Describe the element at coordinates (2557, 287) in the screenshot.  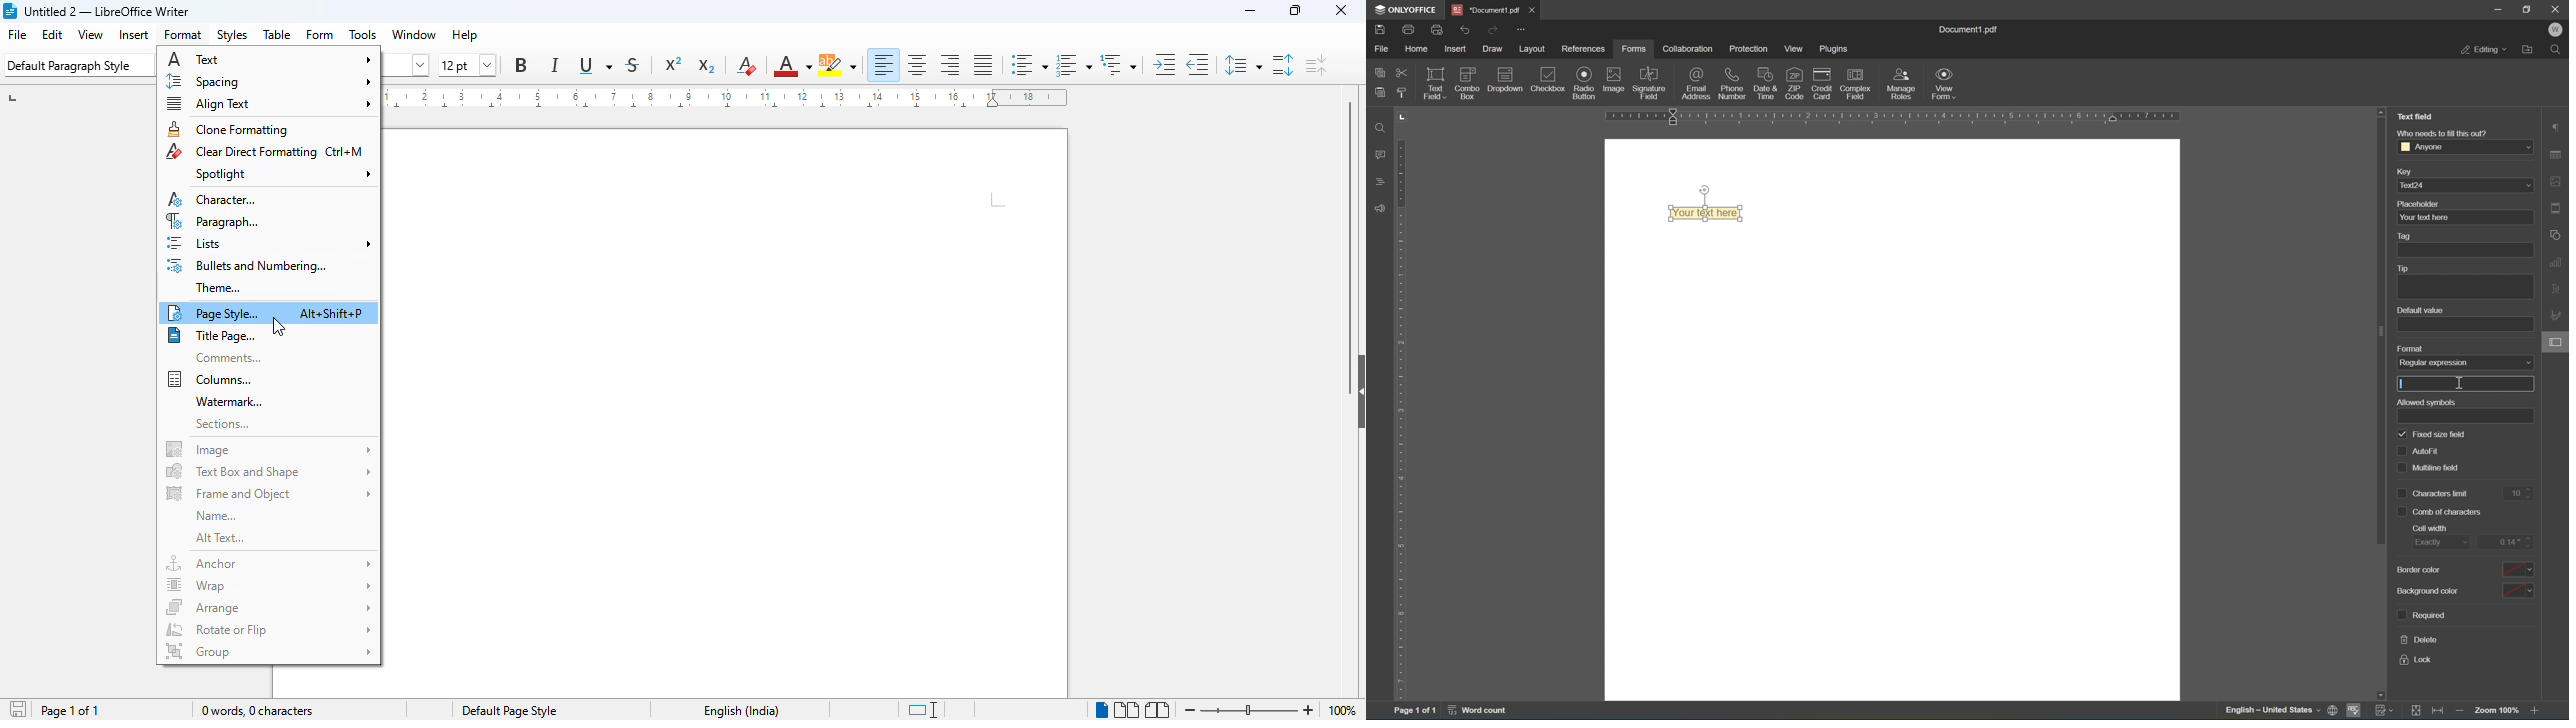
I see `text art settings` at that location.